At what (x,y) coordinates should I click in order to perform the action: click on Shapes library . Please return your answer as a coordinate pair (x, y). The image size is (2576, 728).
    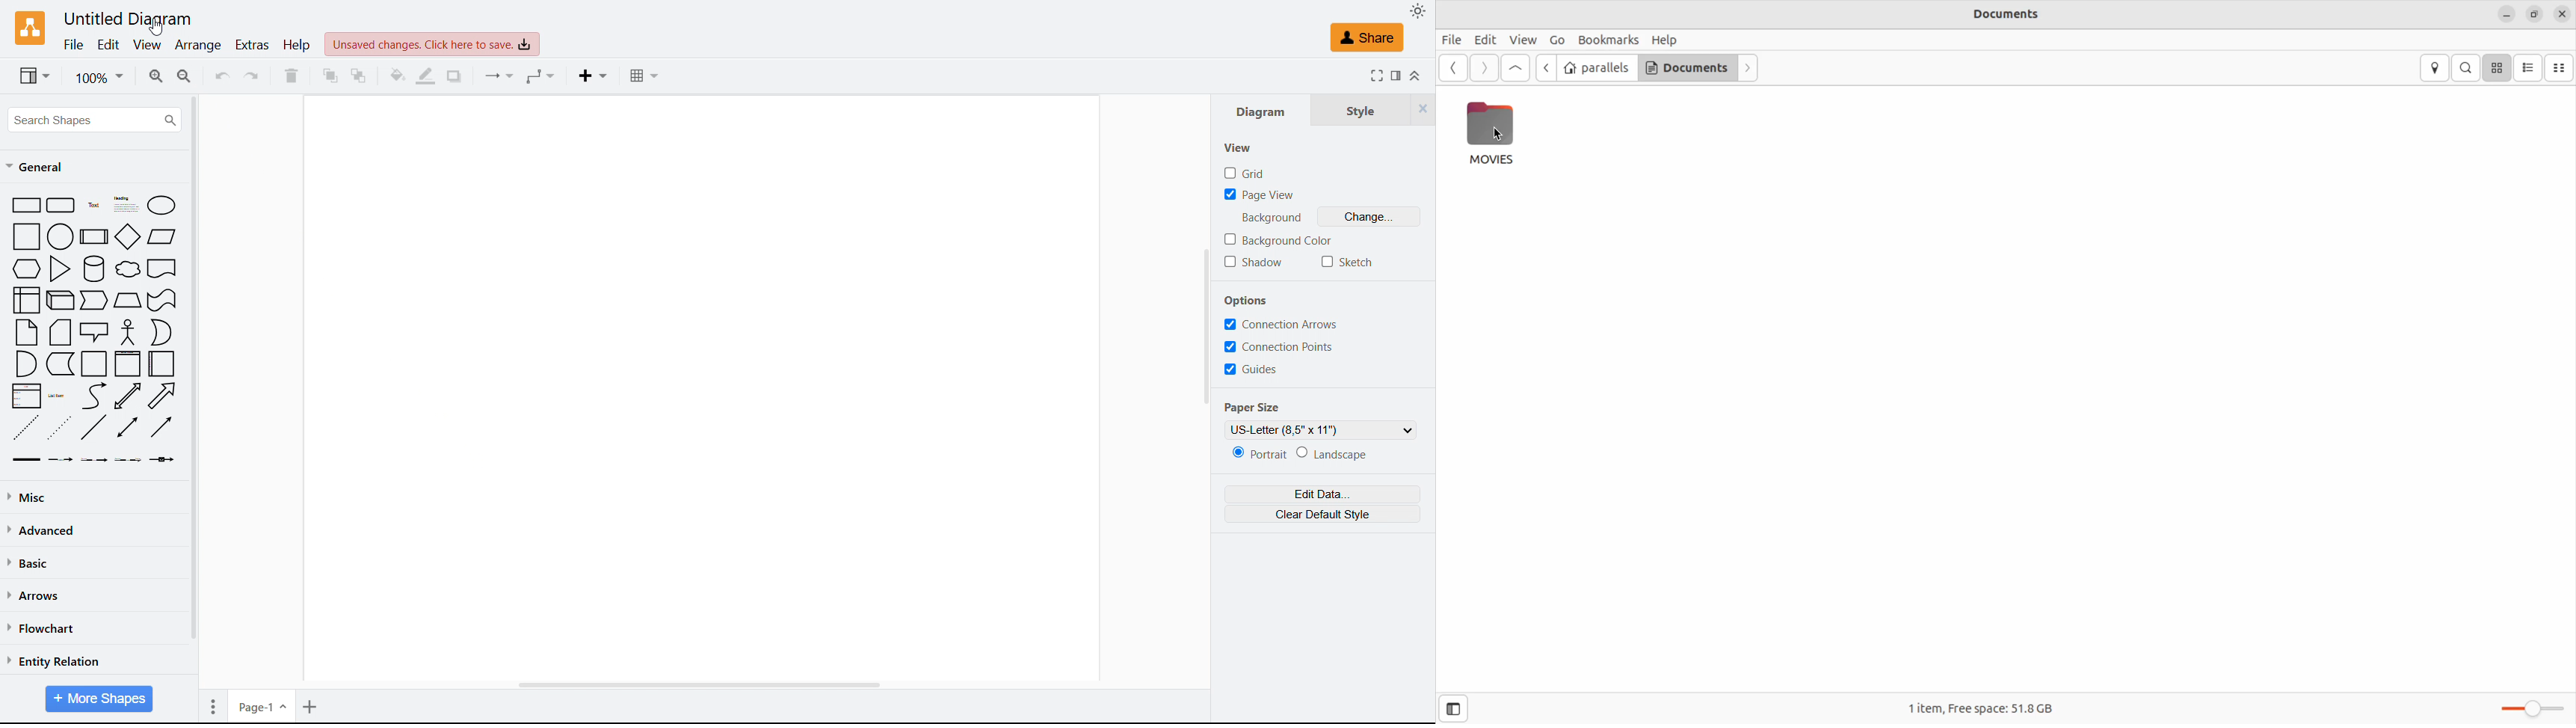
    Looking at the image, I should click on (95, 330).